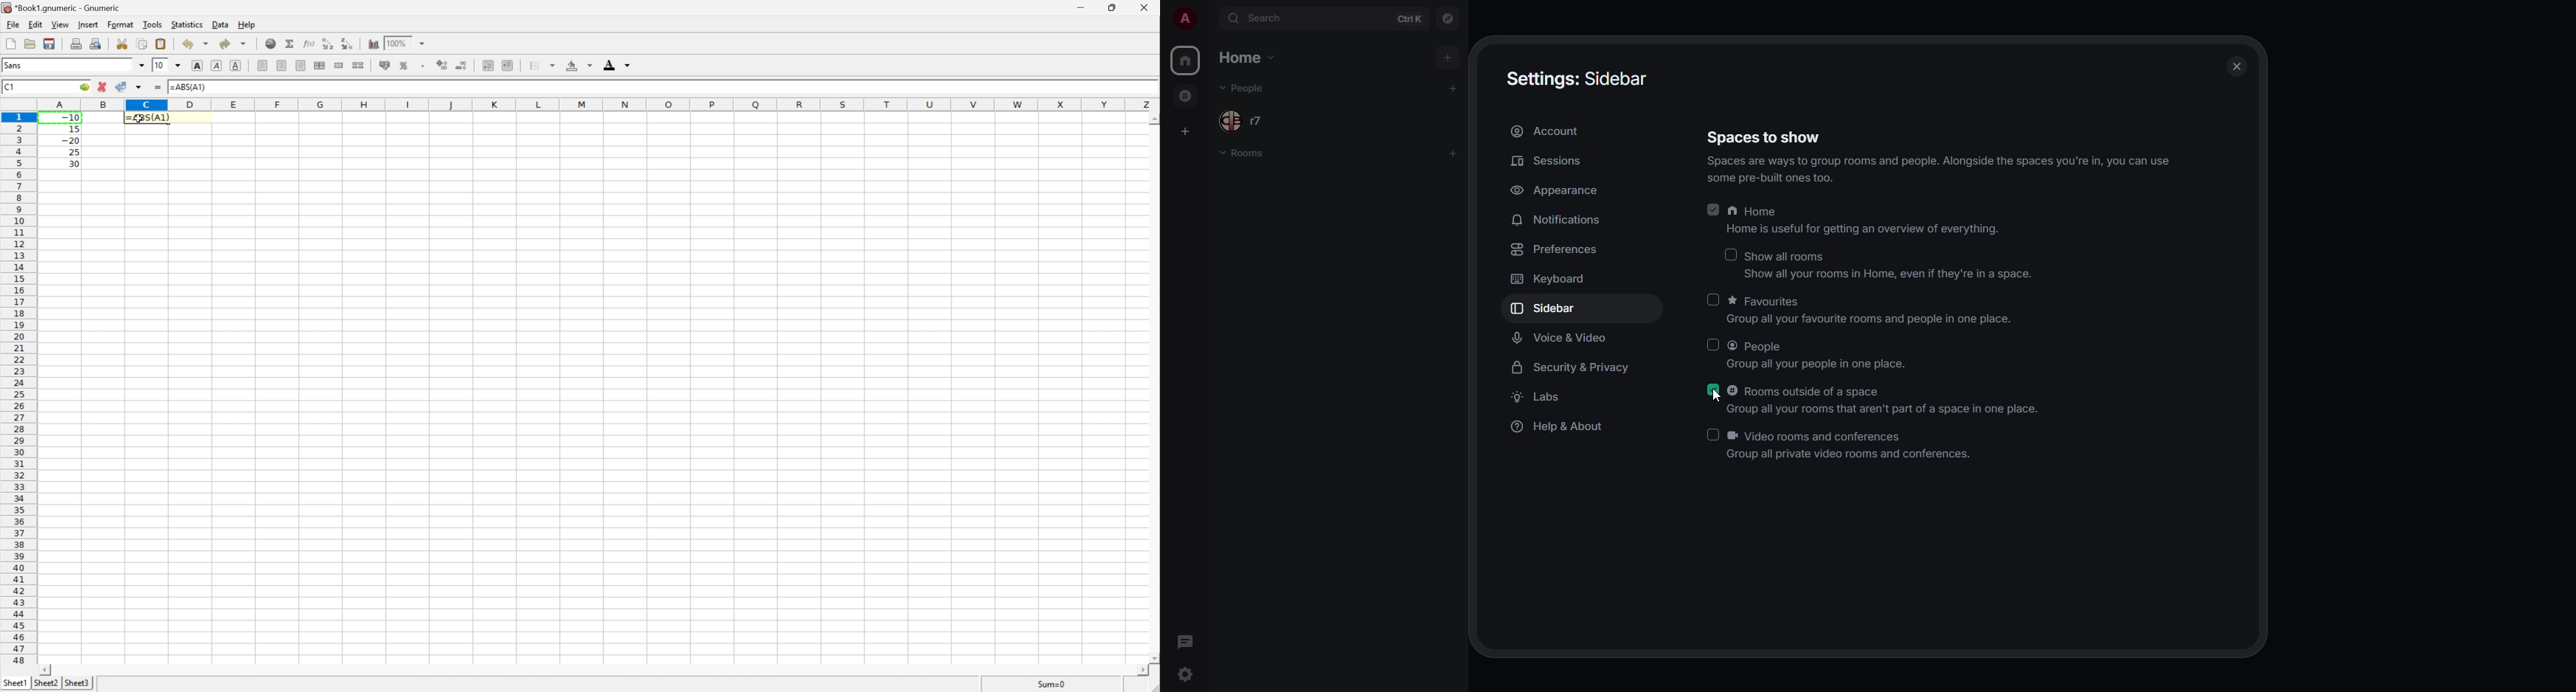  Describe the element at coordinates (609, 67) in the screenshot. I see `Foreground` at that location.